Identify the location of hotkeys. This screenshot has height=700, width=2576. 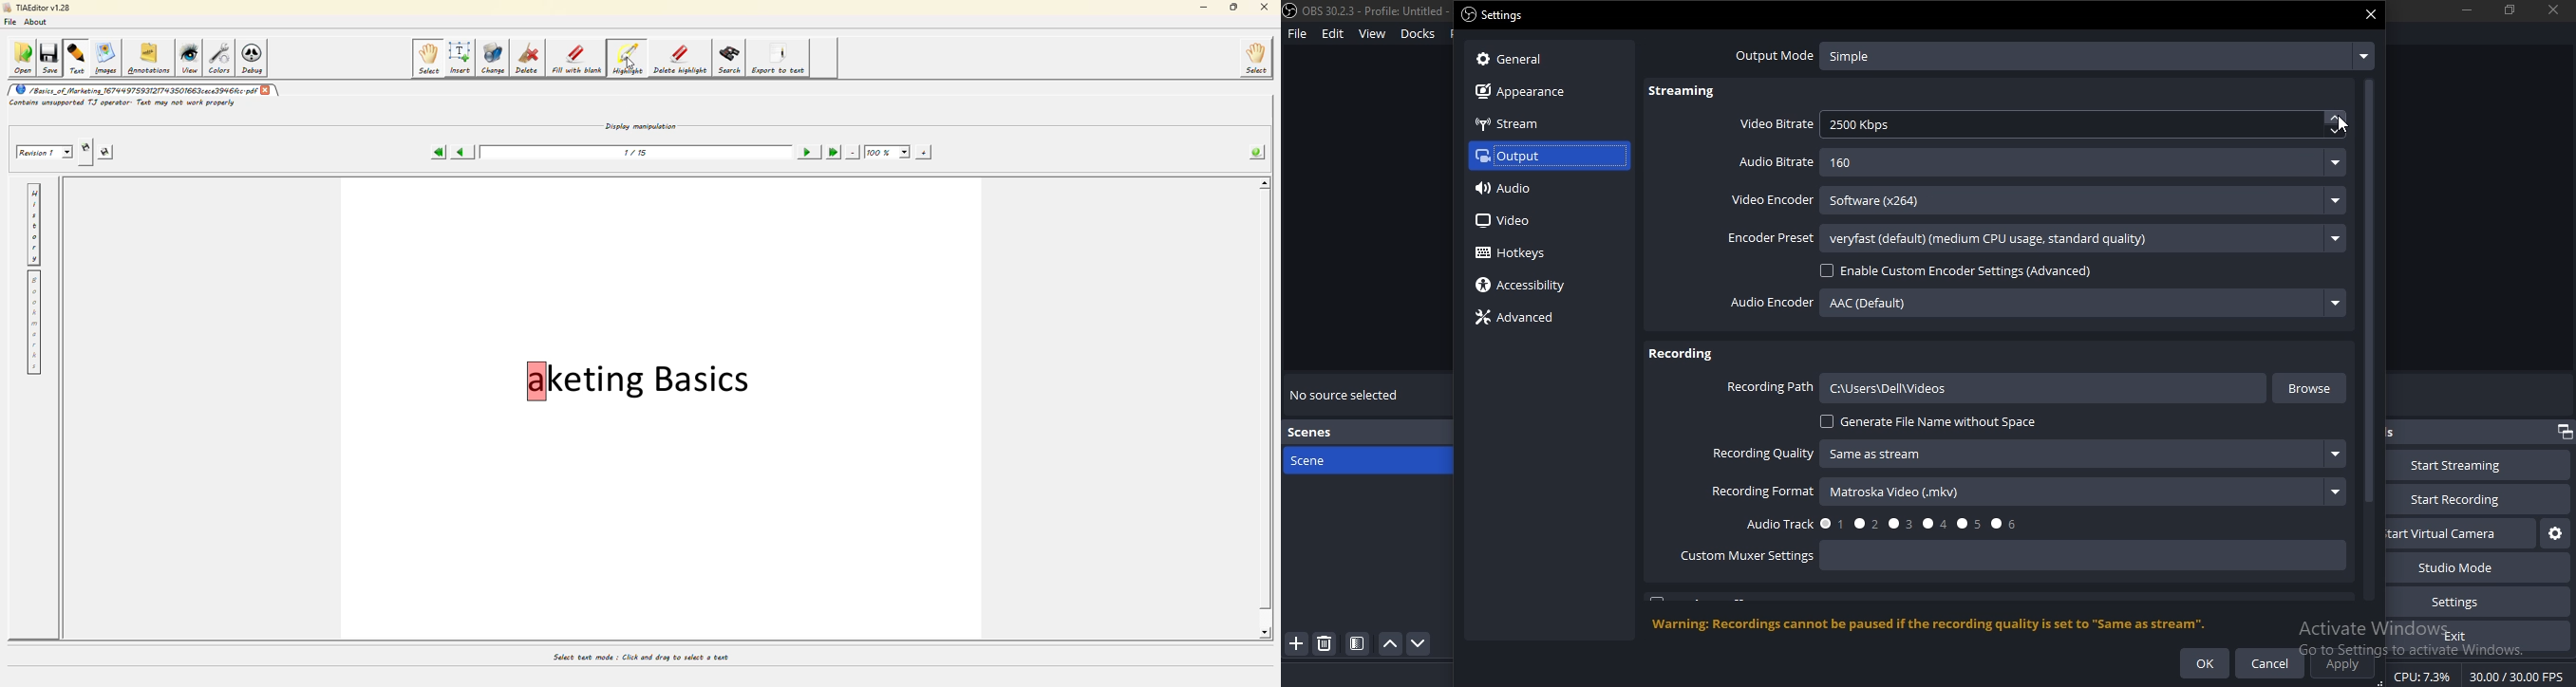
(1521, 253).